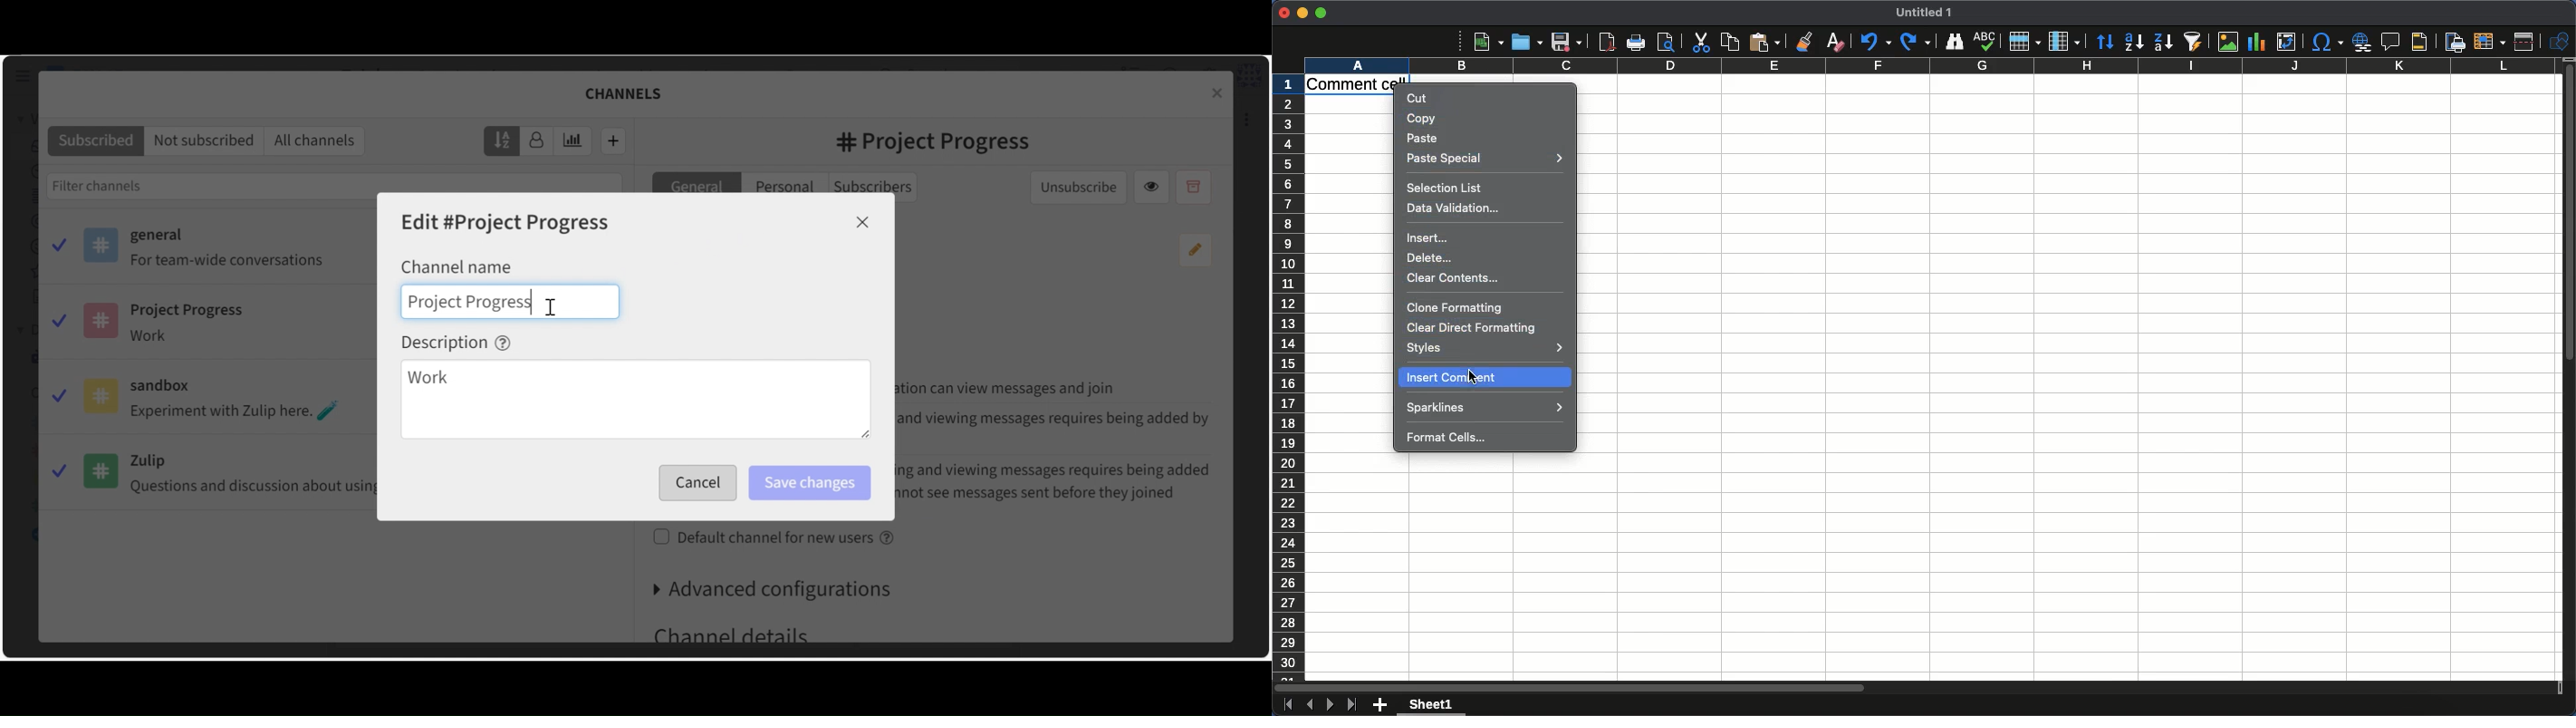  What do you see at coordinates (1420, 118) in the screenshot?
I see `Copy` at bounding box center [1420, 118].